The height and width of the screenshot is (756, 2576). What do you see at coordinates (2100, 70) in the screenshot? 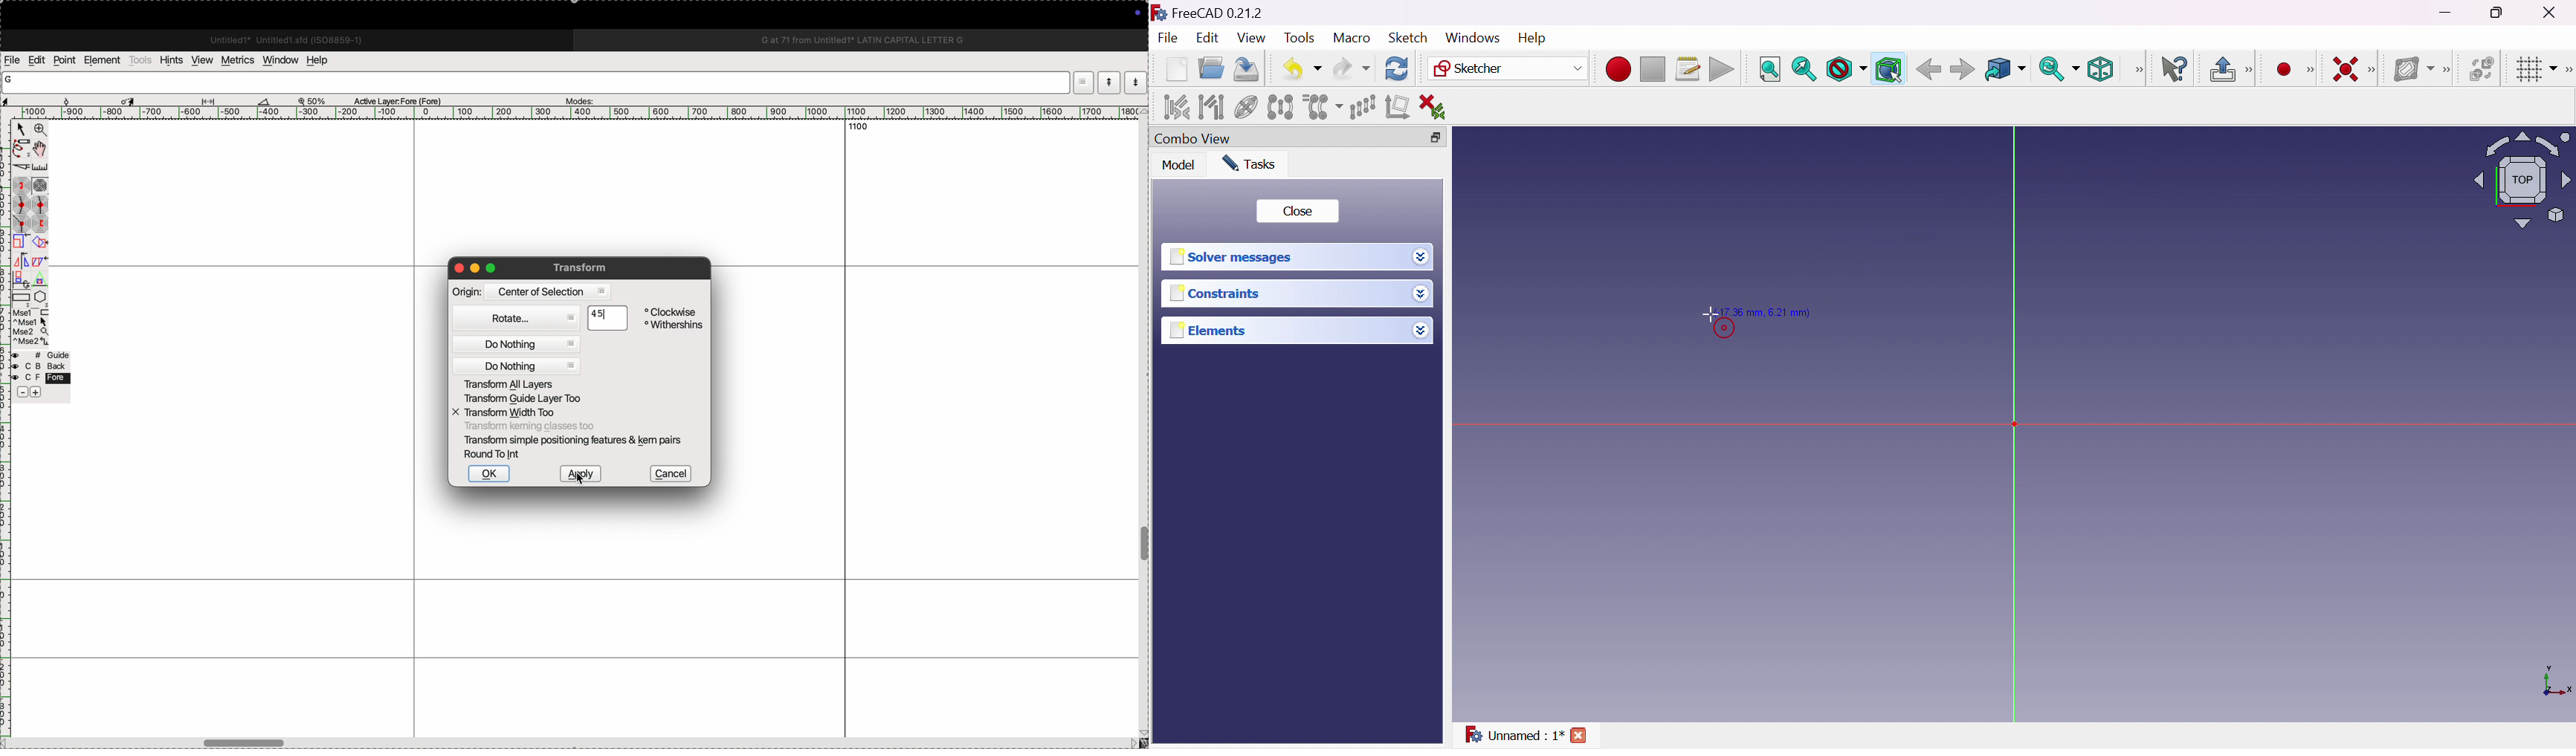
I see `Isometric` at bounding box center [2100, 70].